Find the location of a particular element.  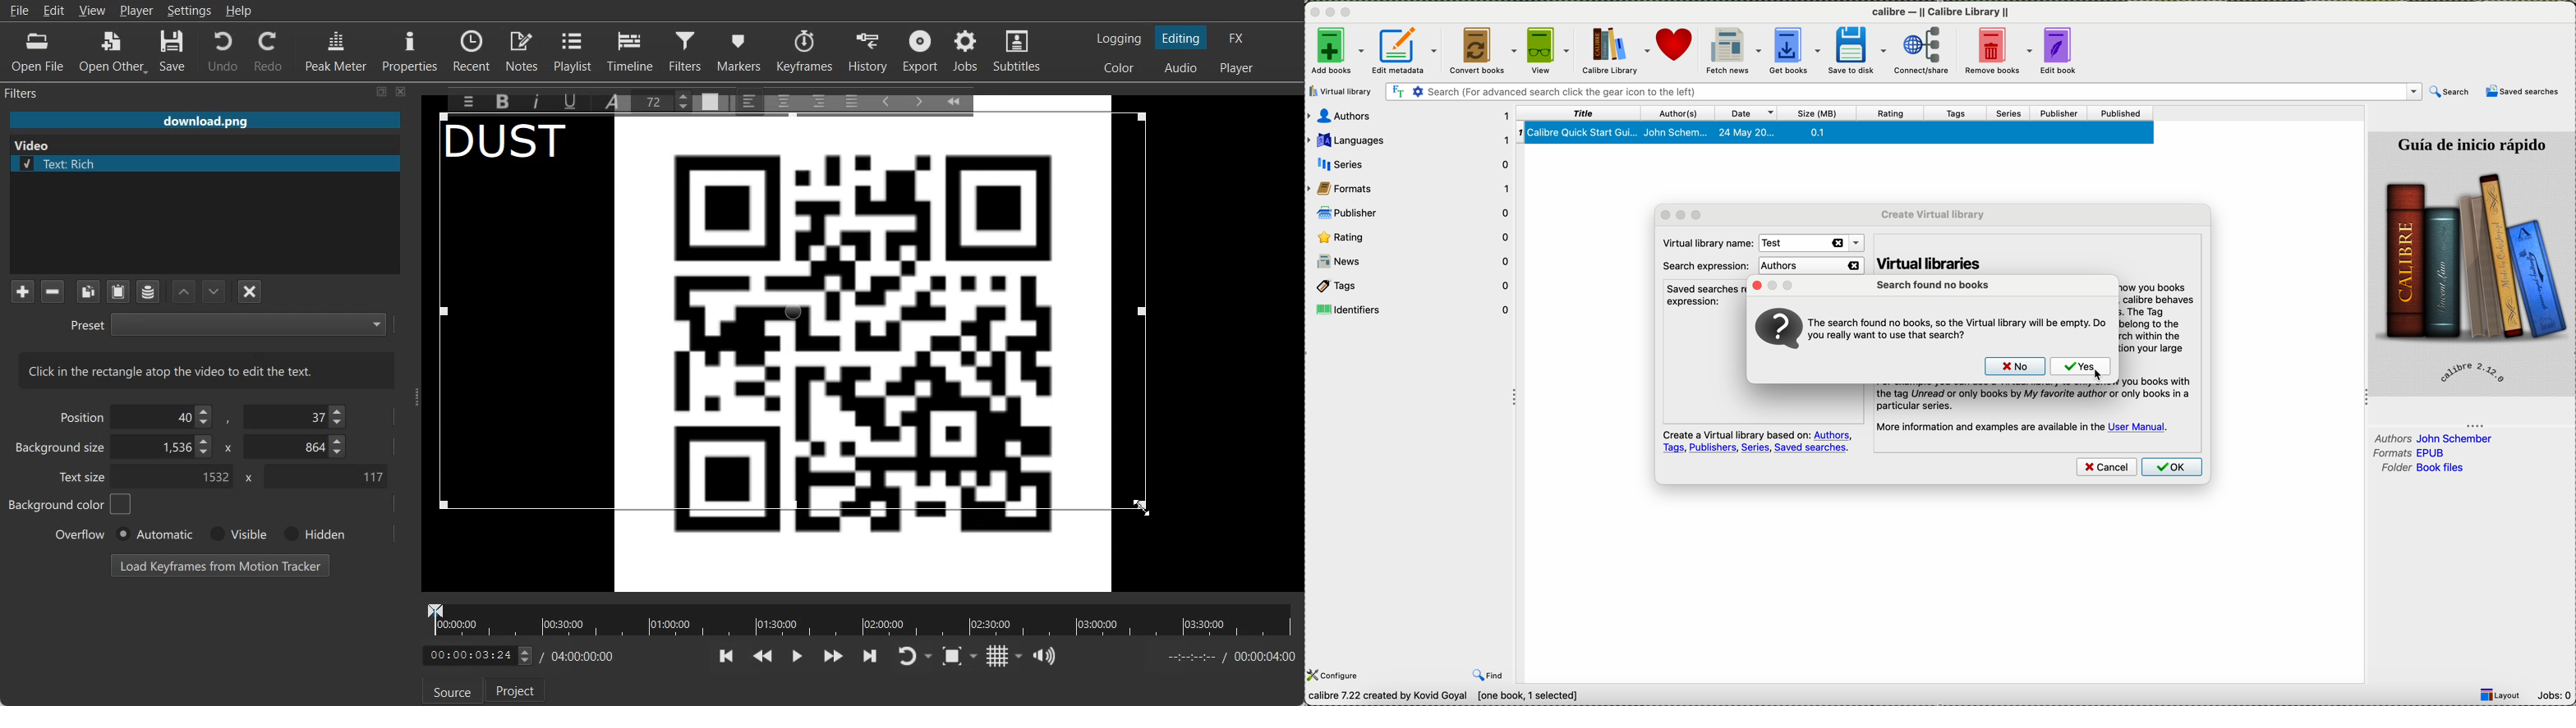

edit metadata is located at coordinates (1406, 50).